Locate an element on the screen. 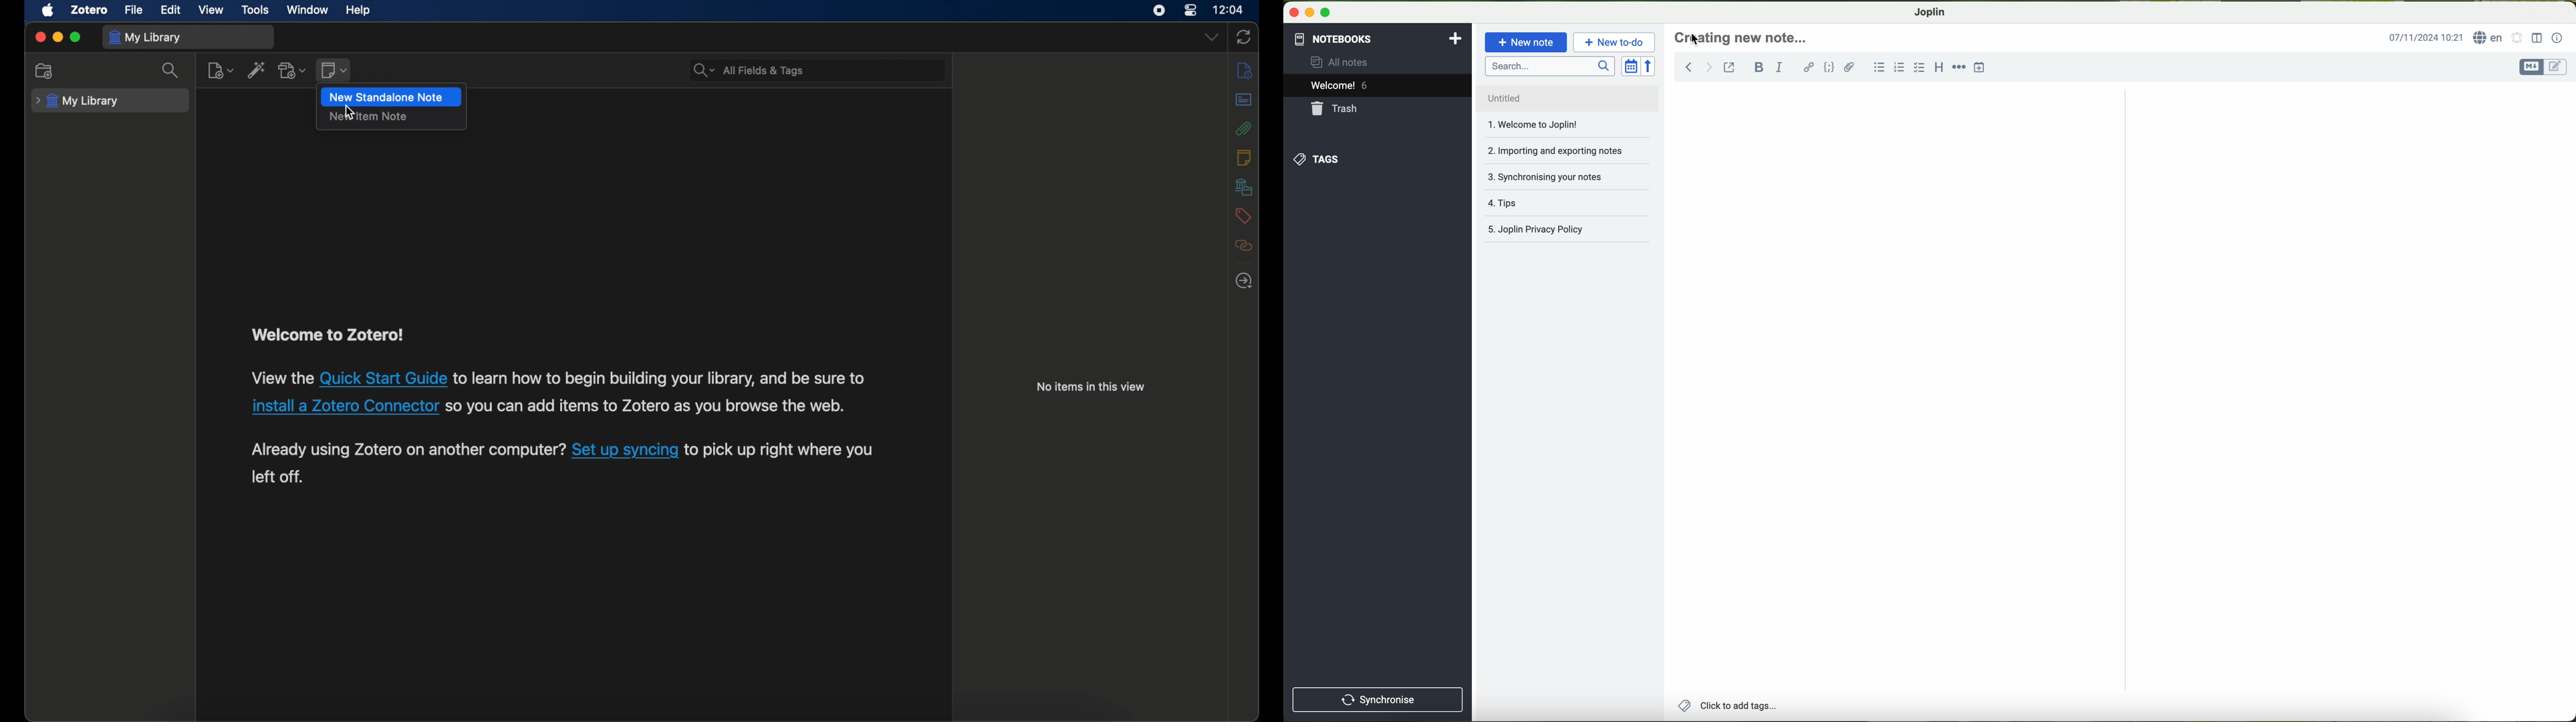 This screenshot has width=2576, height=728. toggle external editing is located at coordinates (1729, 67).